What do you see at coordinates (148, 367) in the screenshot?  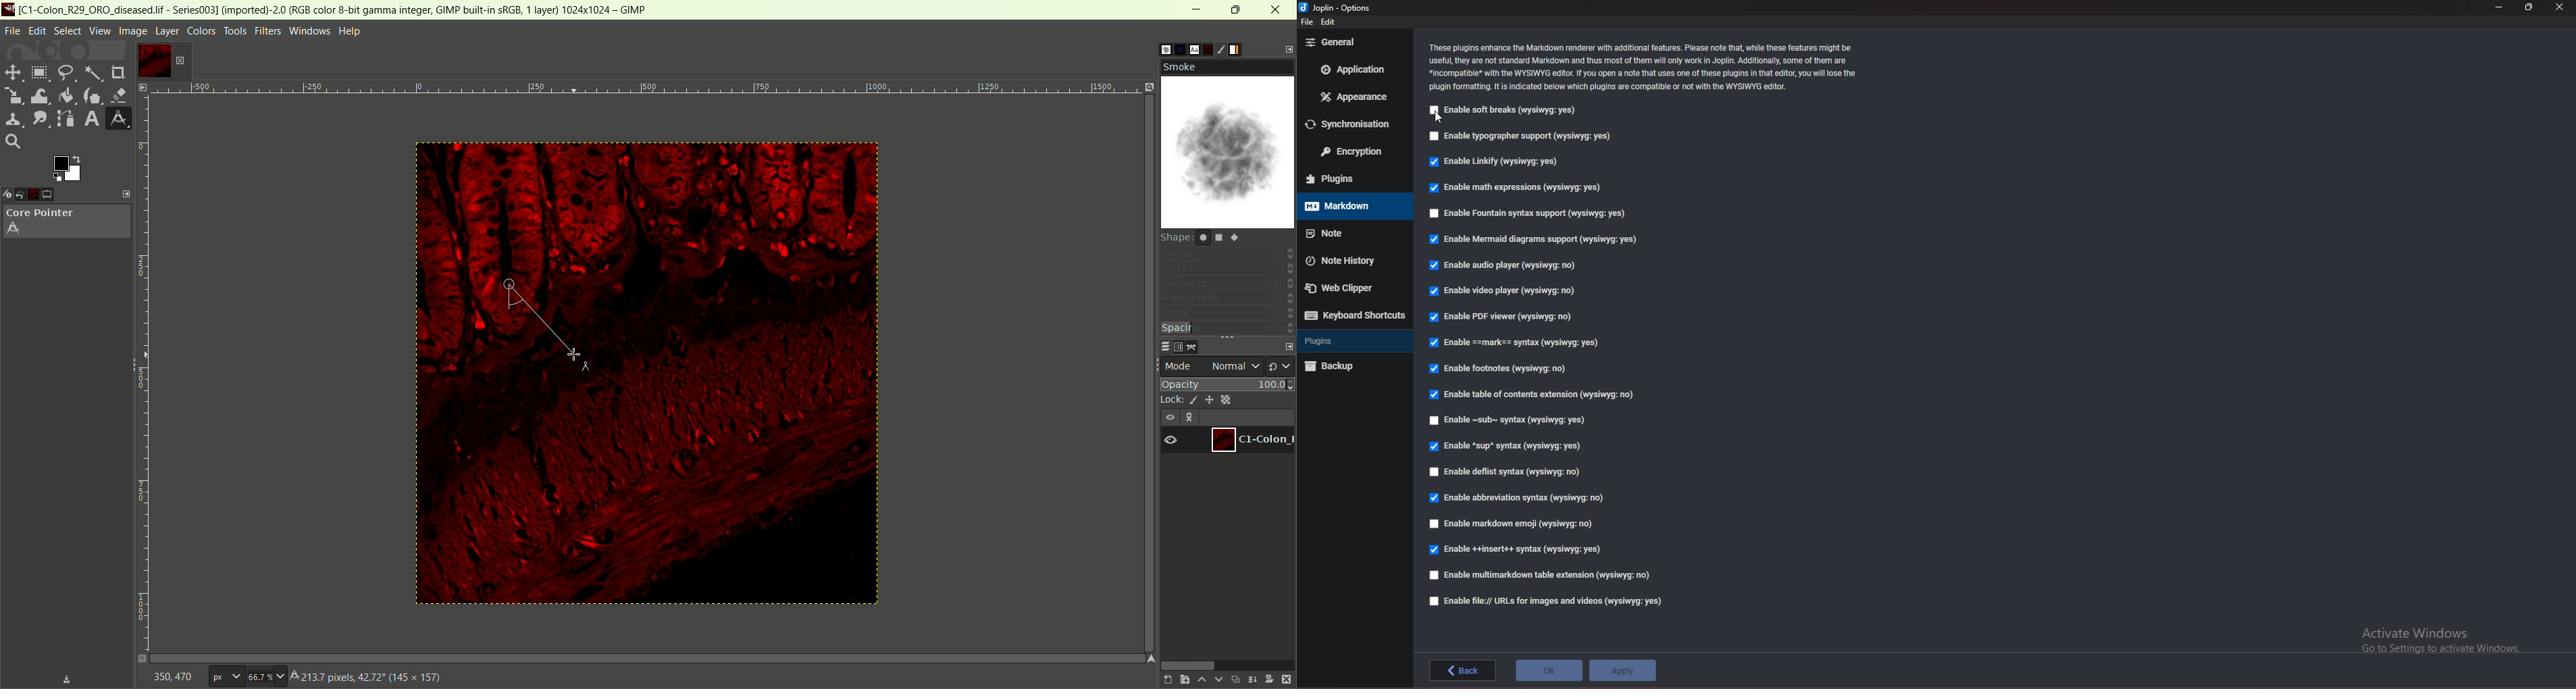 I see `scale bar` at bounding box center [148, 367].